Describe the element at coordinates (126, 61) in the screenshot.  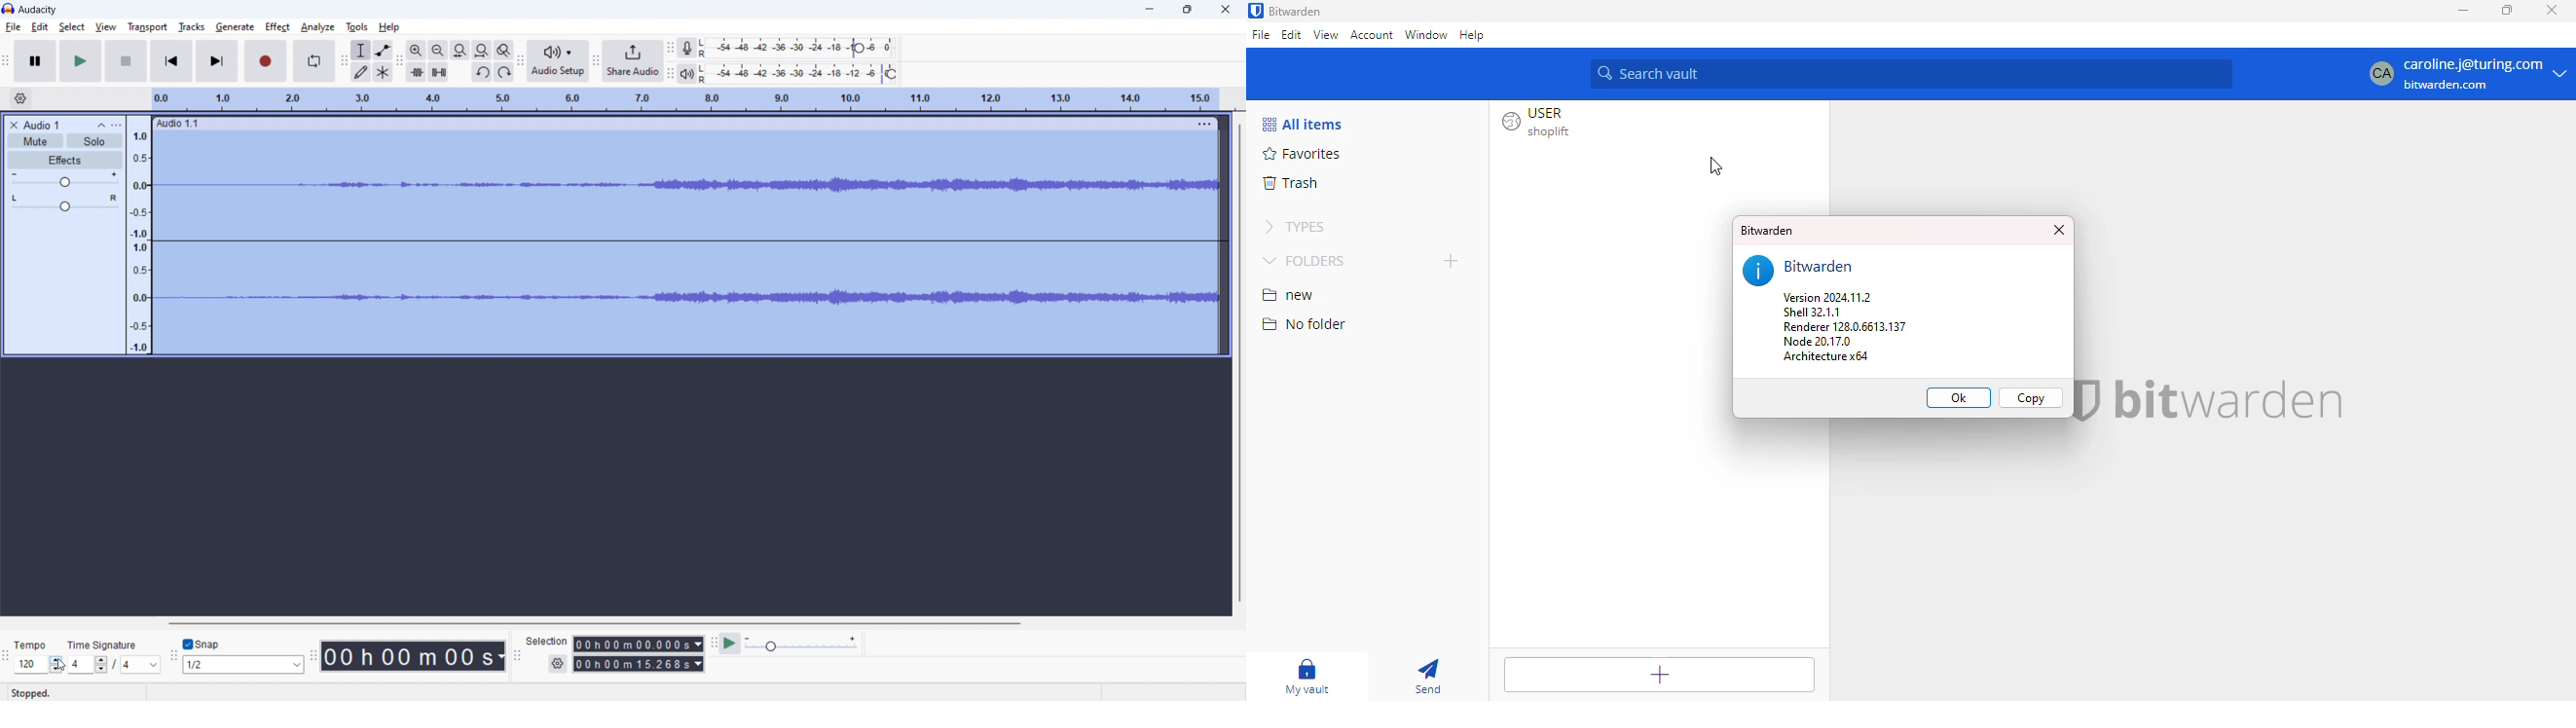
I see `pause` at that location.